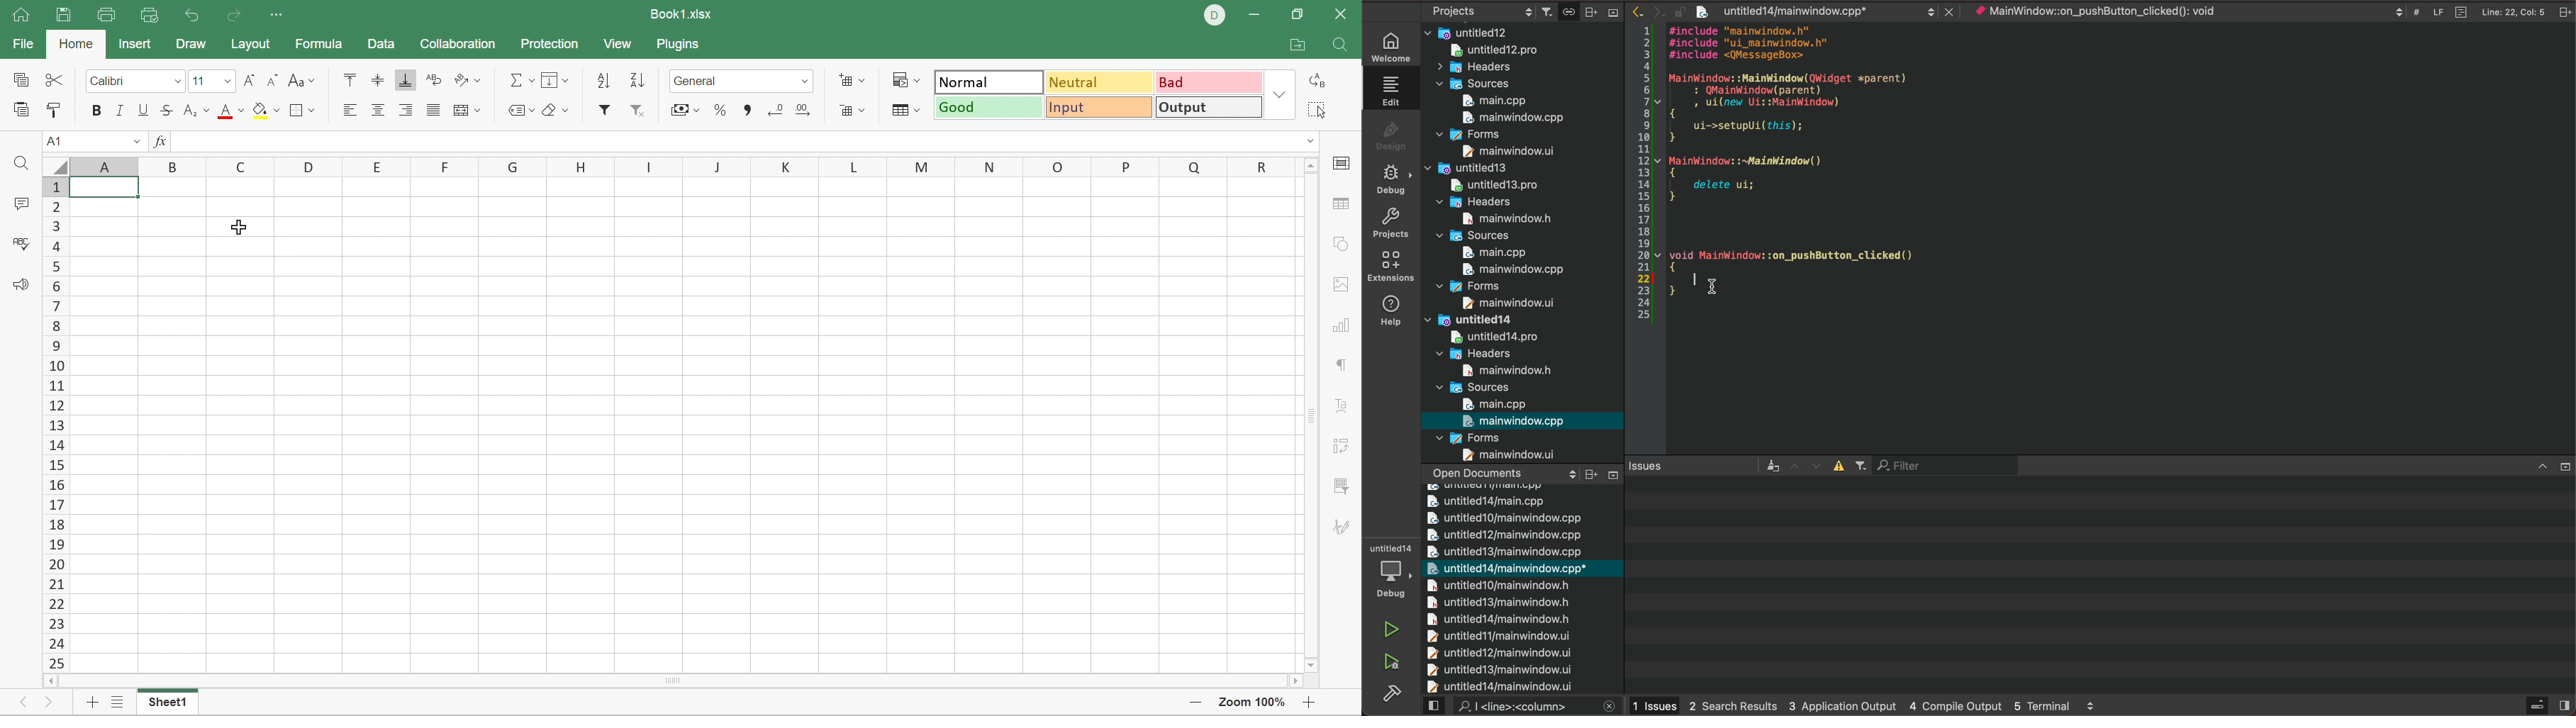  I want to click on Home, so click(18, 13).